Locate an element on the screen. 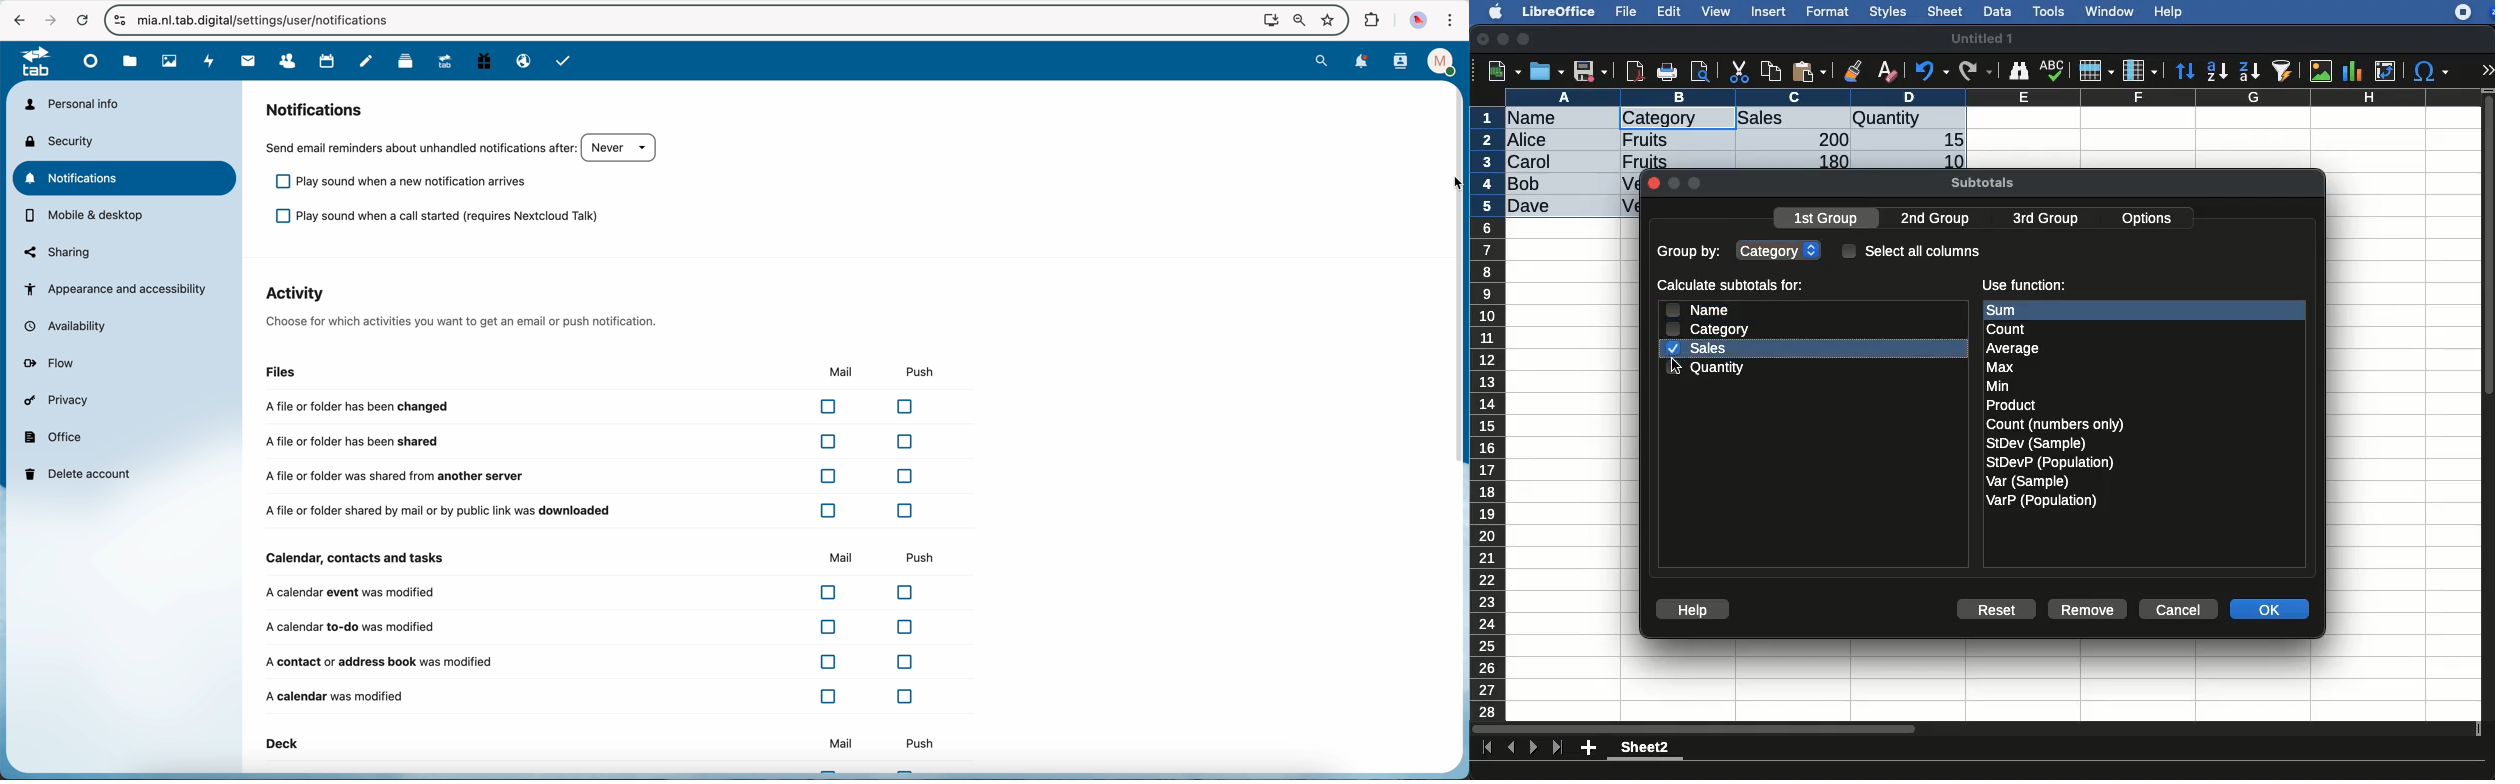 This screenshot has width=2520, height=784. Min is located at coordinates (1998, 386).